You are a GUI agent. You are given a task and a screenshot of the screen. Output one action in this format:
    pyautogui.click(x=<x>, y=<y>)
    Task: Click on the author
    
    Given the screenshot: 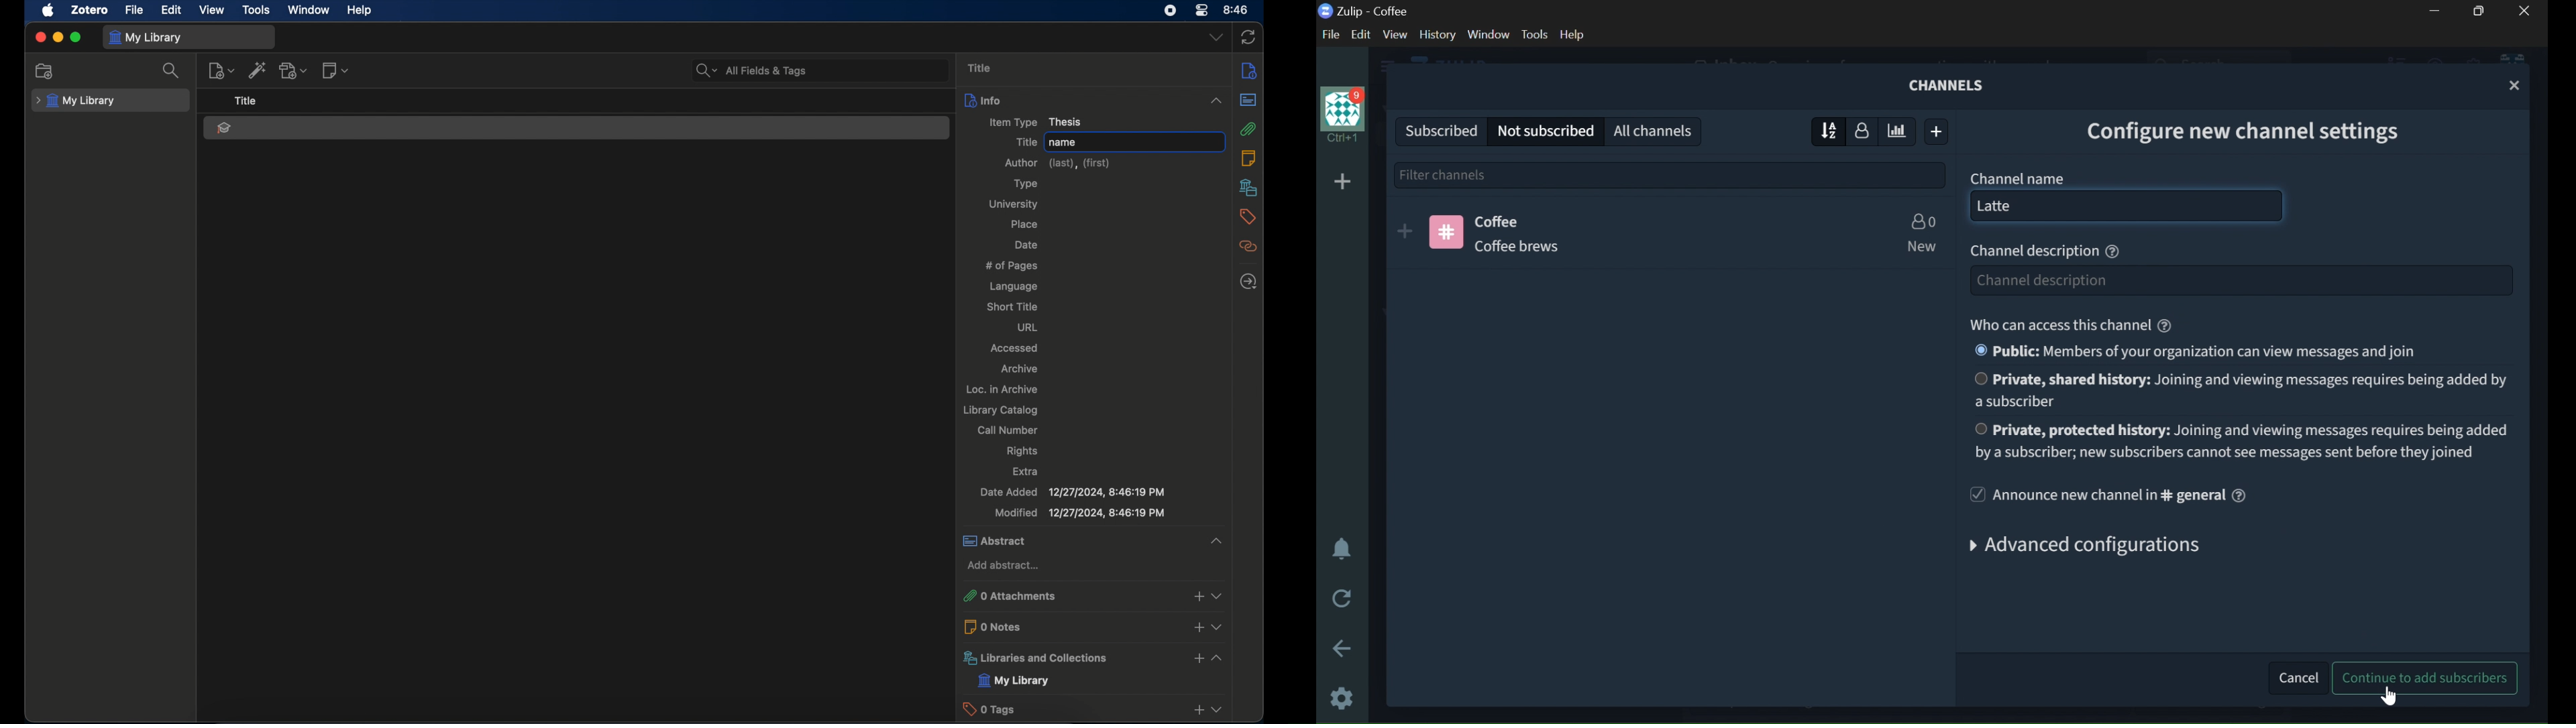 What is the action you would take?
    pyautogui.click(x=1057, y=164)
    